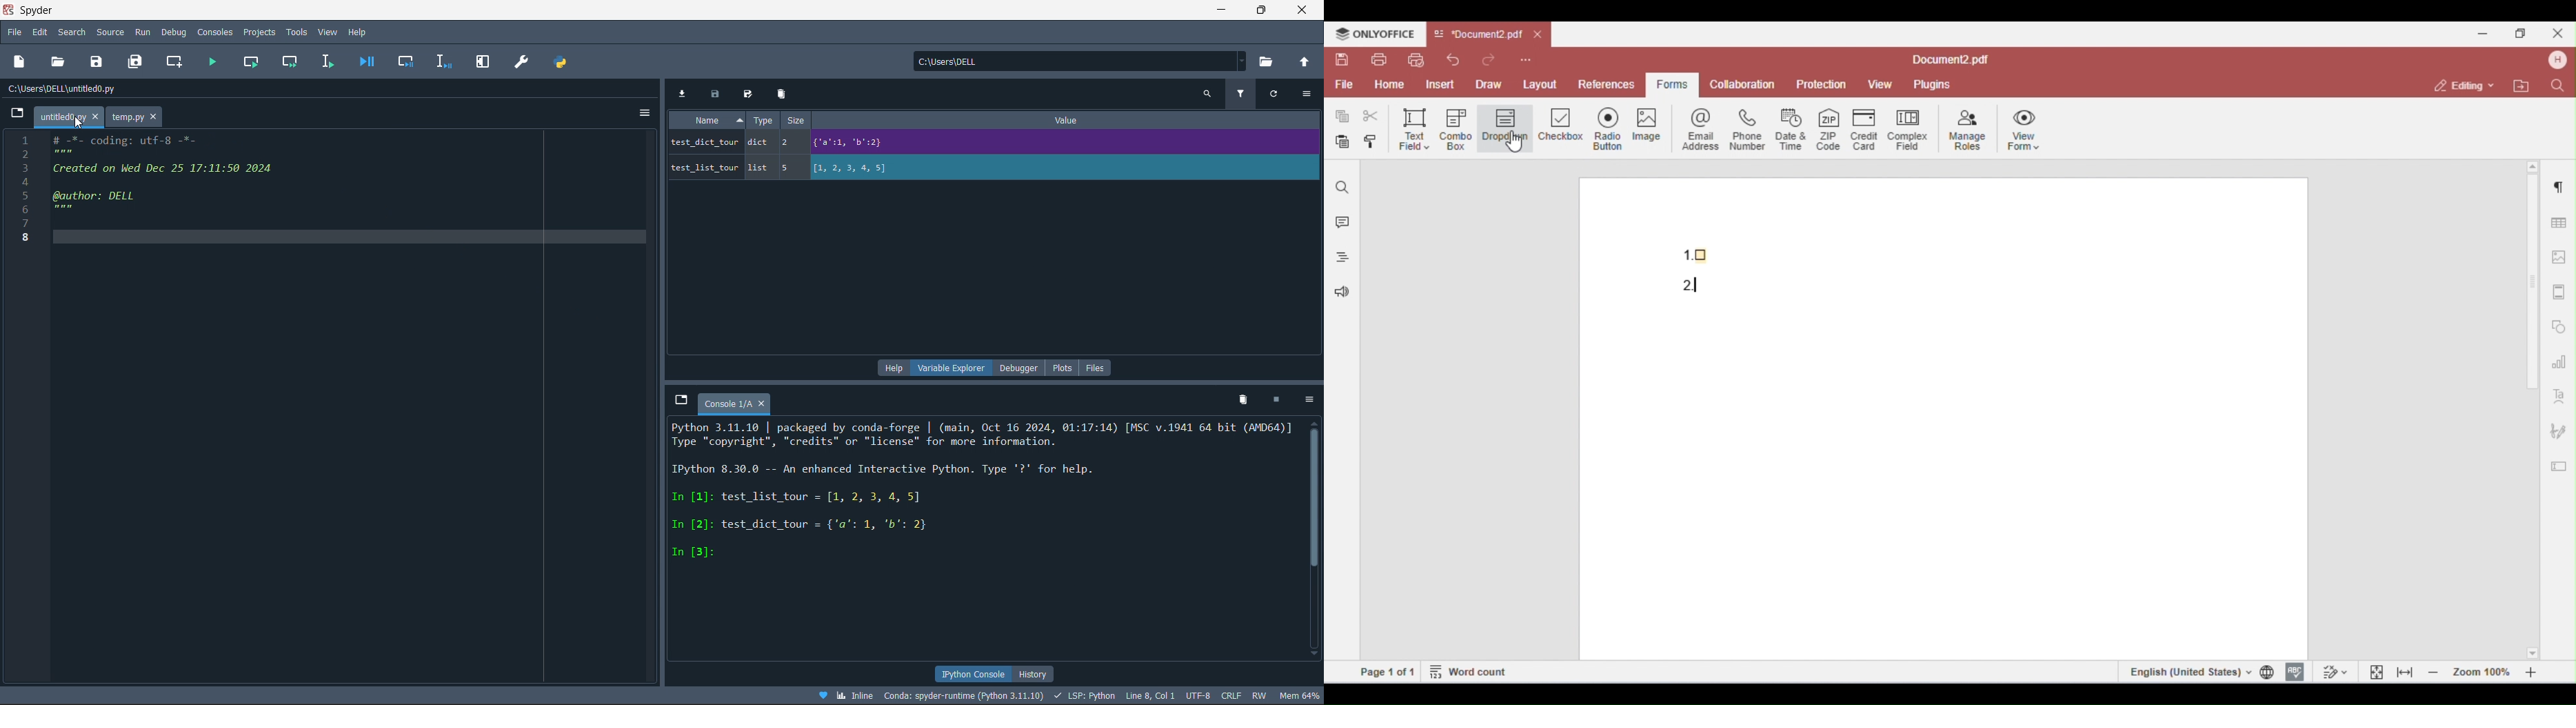 The width and height of the screenshot is (2576, 728). Describe the element at coordinates (297, 32) in the screenshot. I see `tools` at that location.